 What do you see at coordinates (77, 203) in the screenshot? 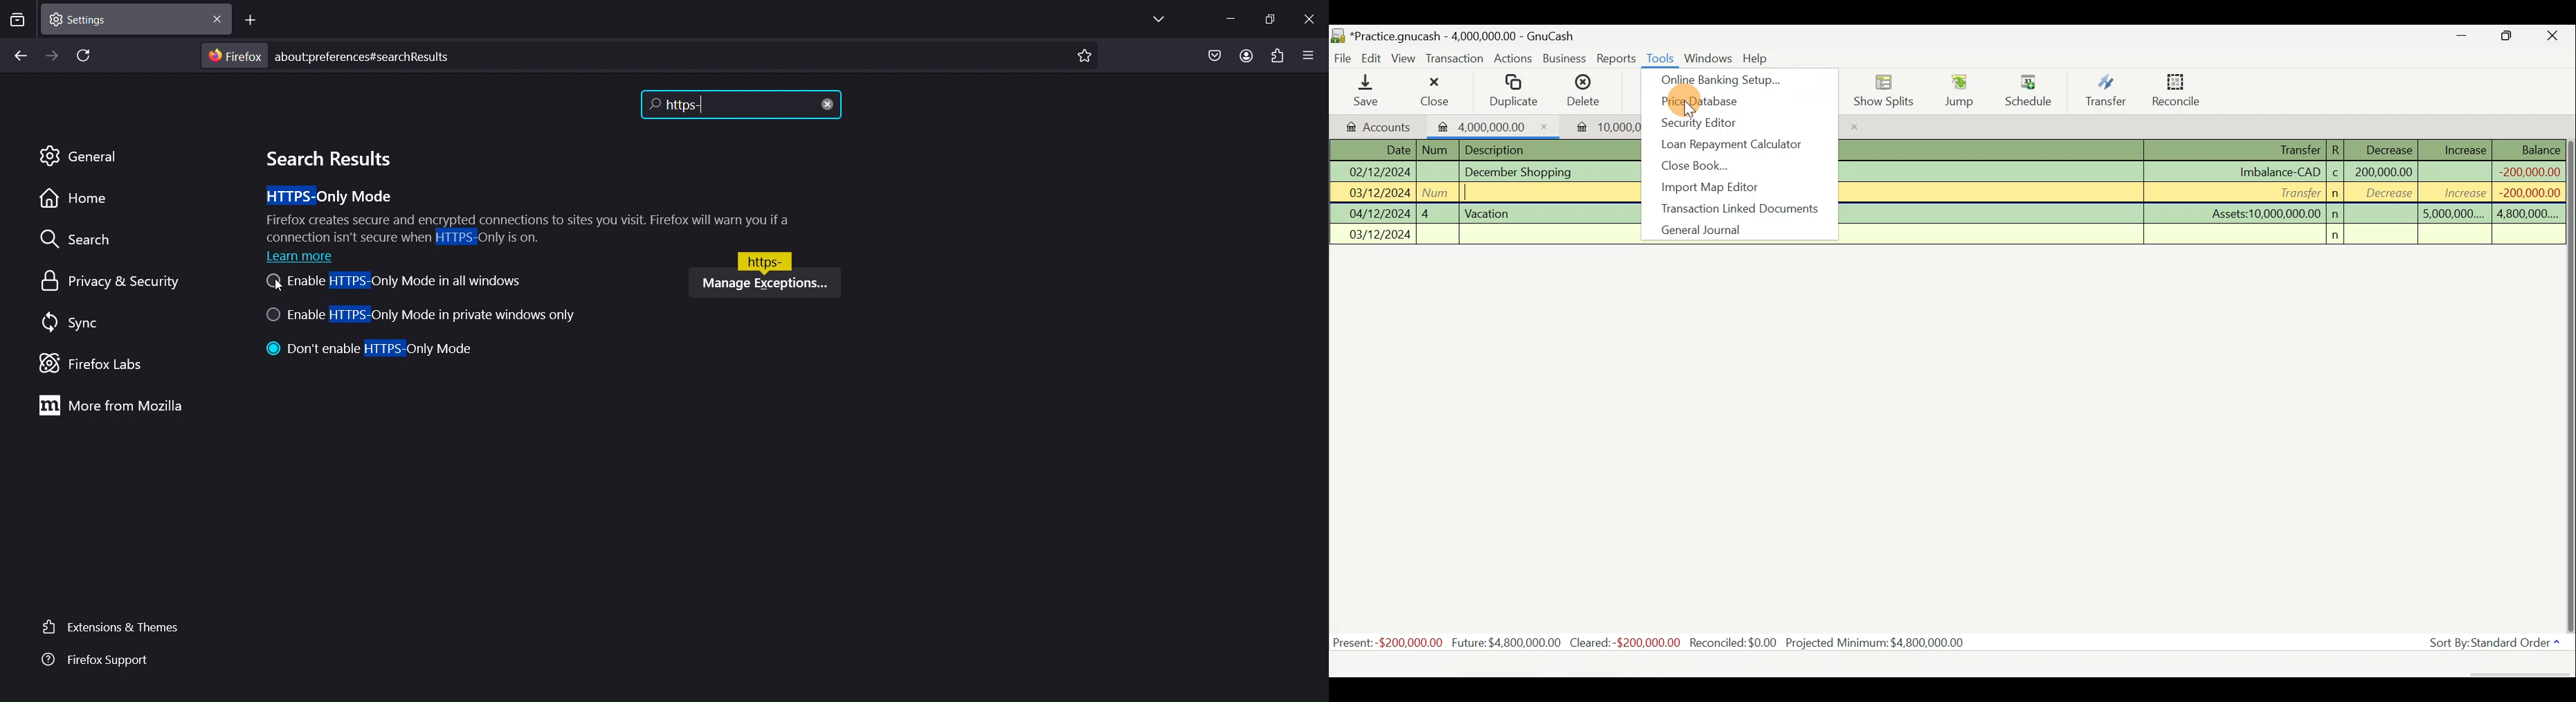
I see `home` at bounding box center [77, 203].